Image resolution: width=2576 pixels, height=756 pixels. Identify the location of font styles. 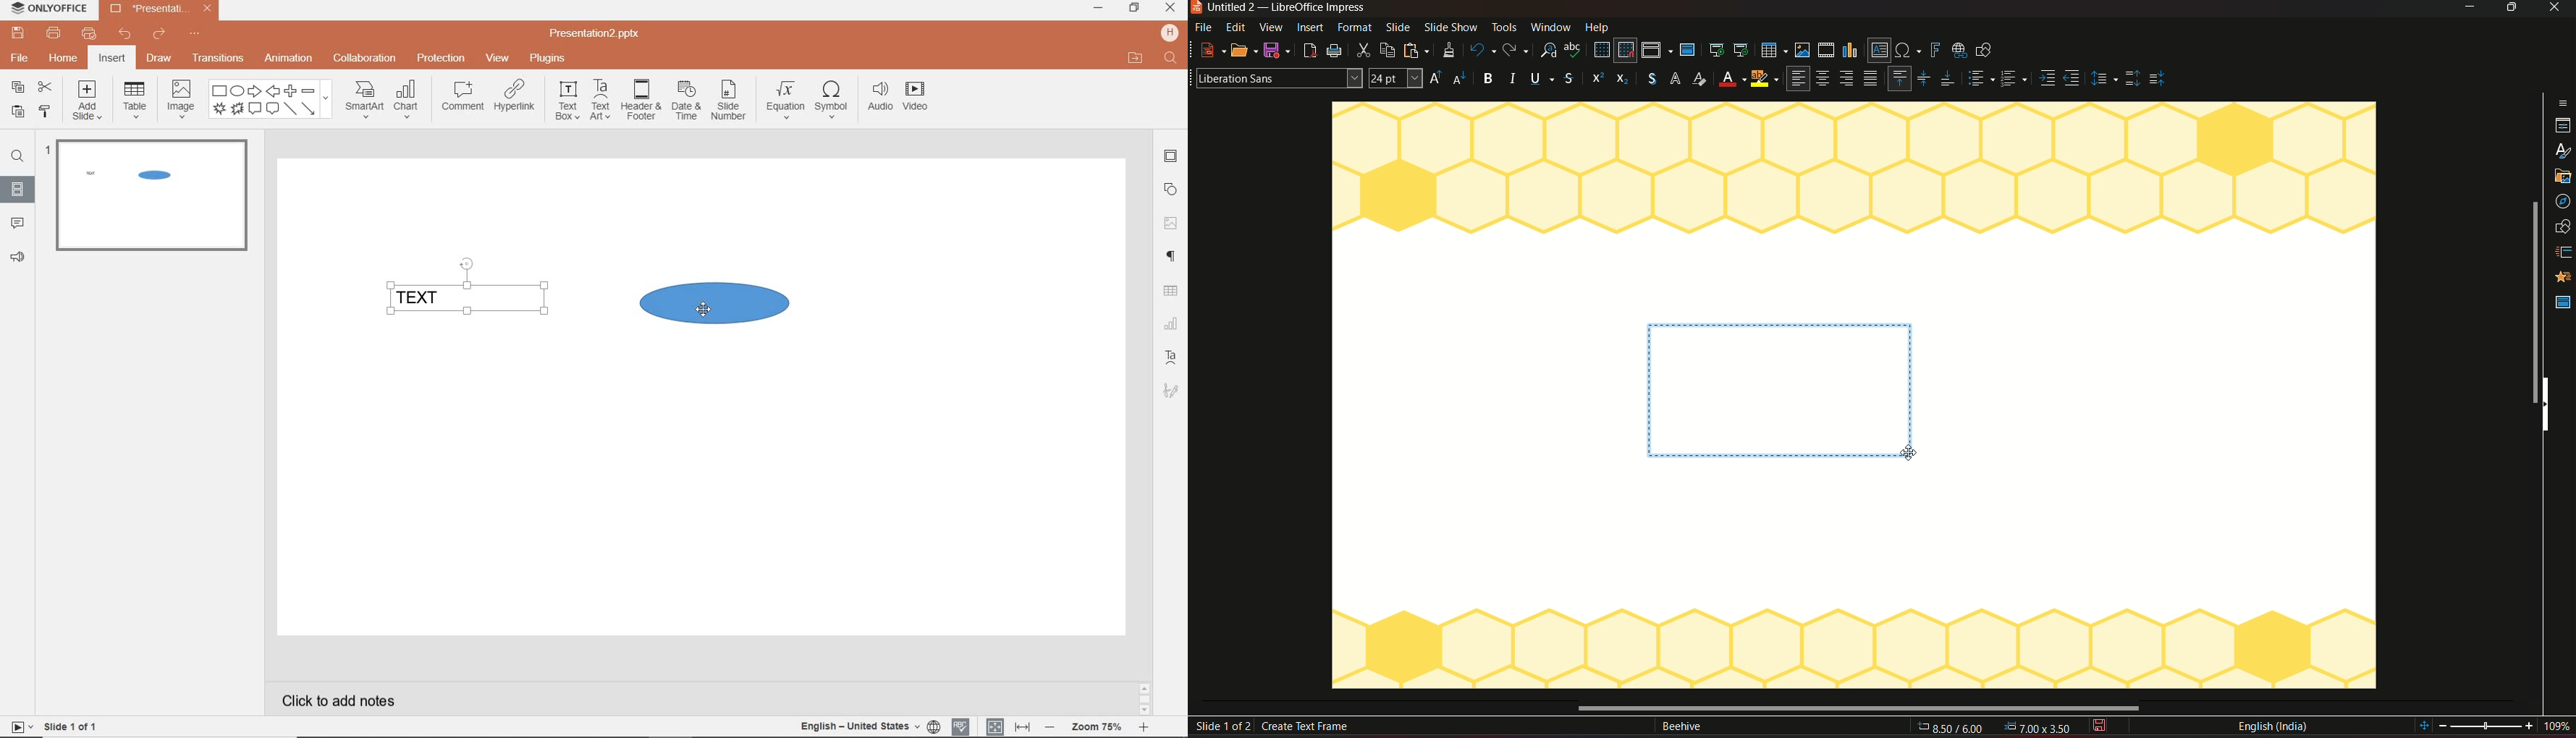
(1676, 80).